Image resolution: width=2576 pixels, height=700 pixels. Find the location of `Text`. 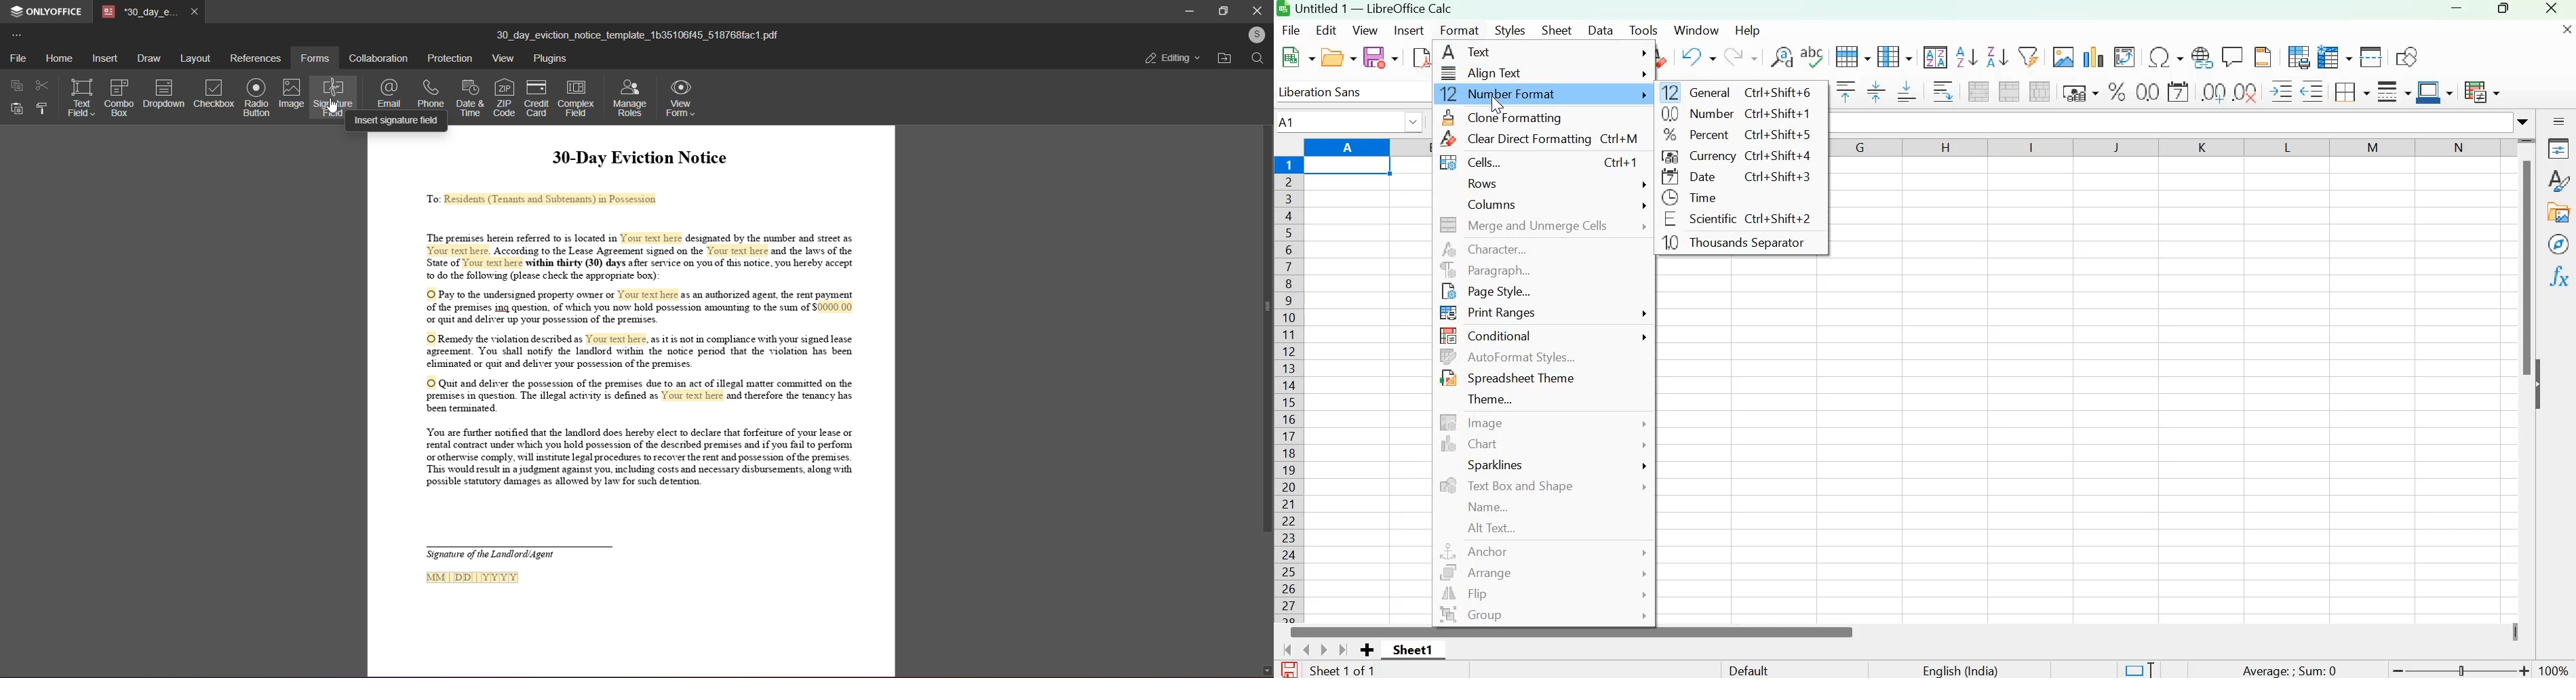

Text is located at coordinates (1468, 53).